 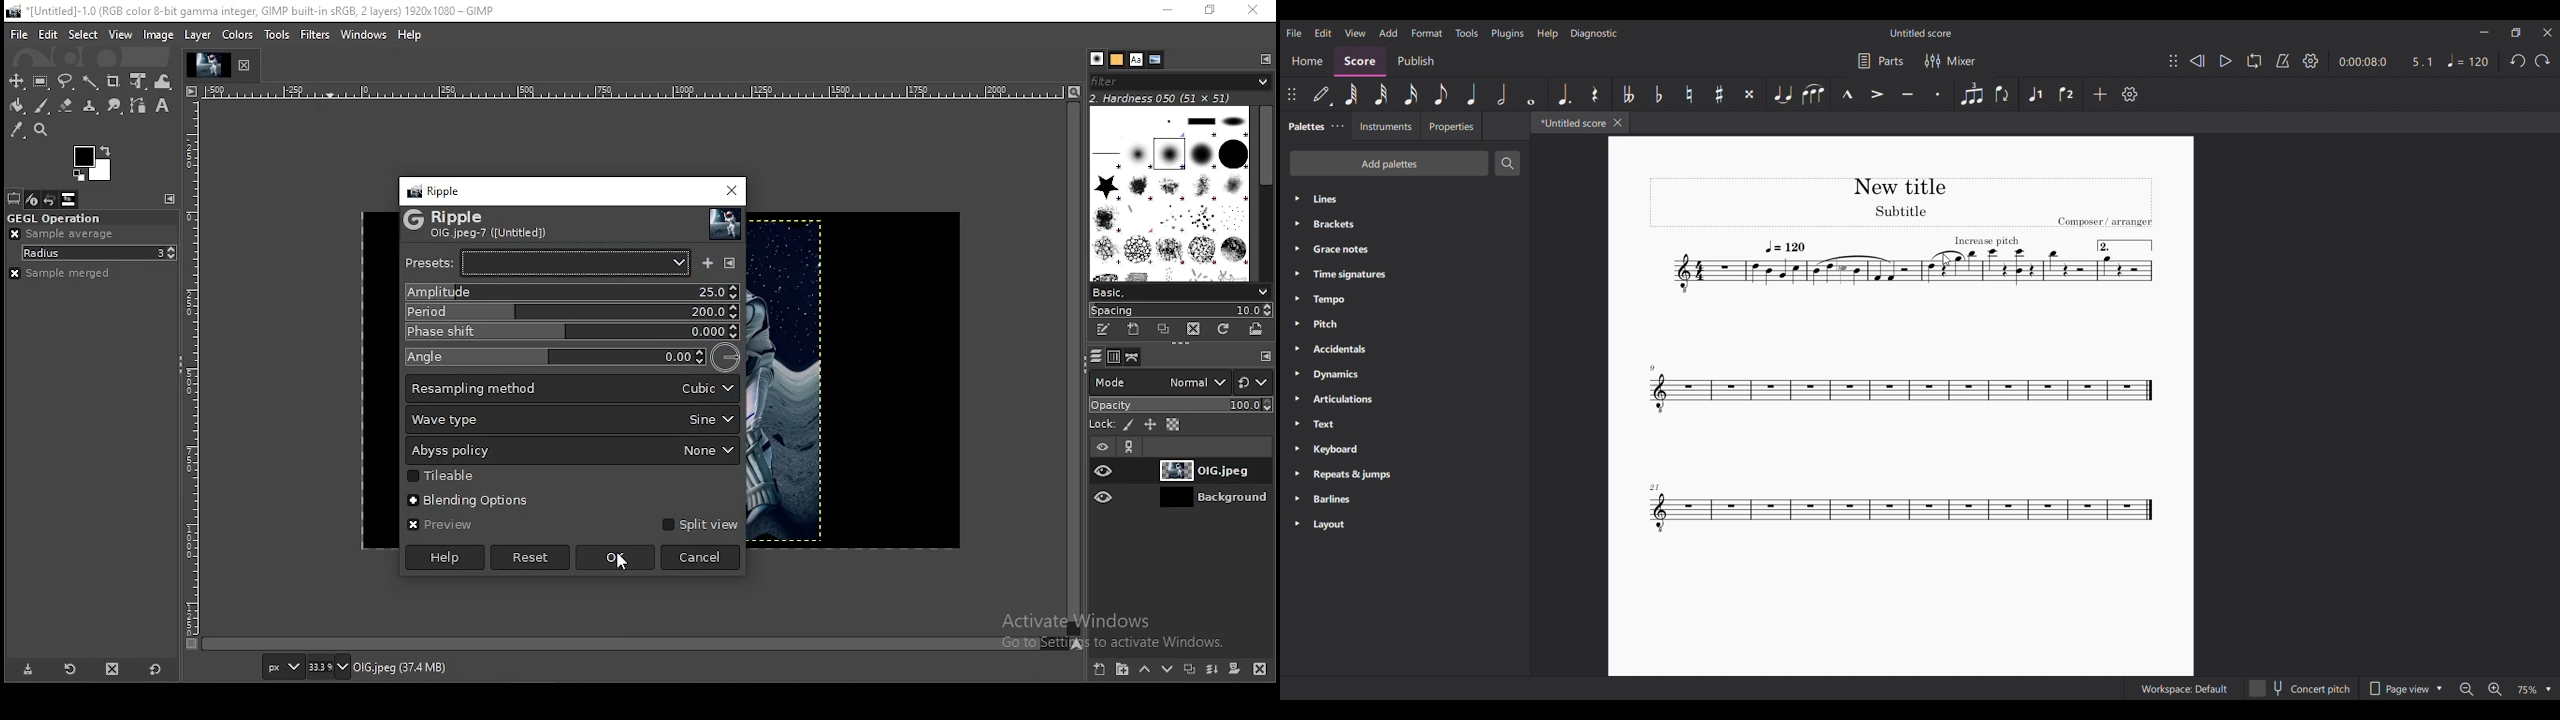 I want to click on configure this tab, so click(x=170, y=199).